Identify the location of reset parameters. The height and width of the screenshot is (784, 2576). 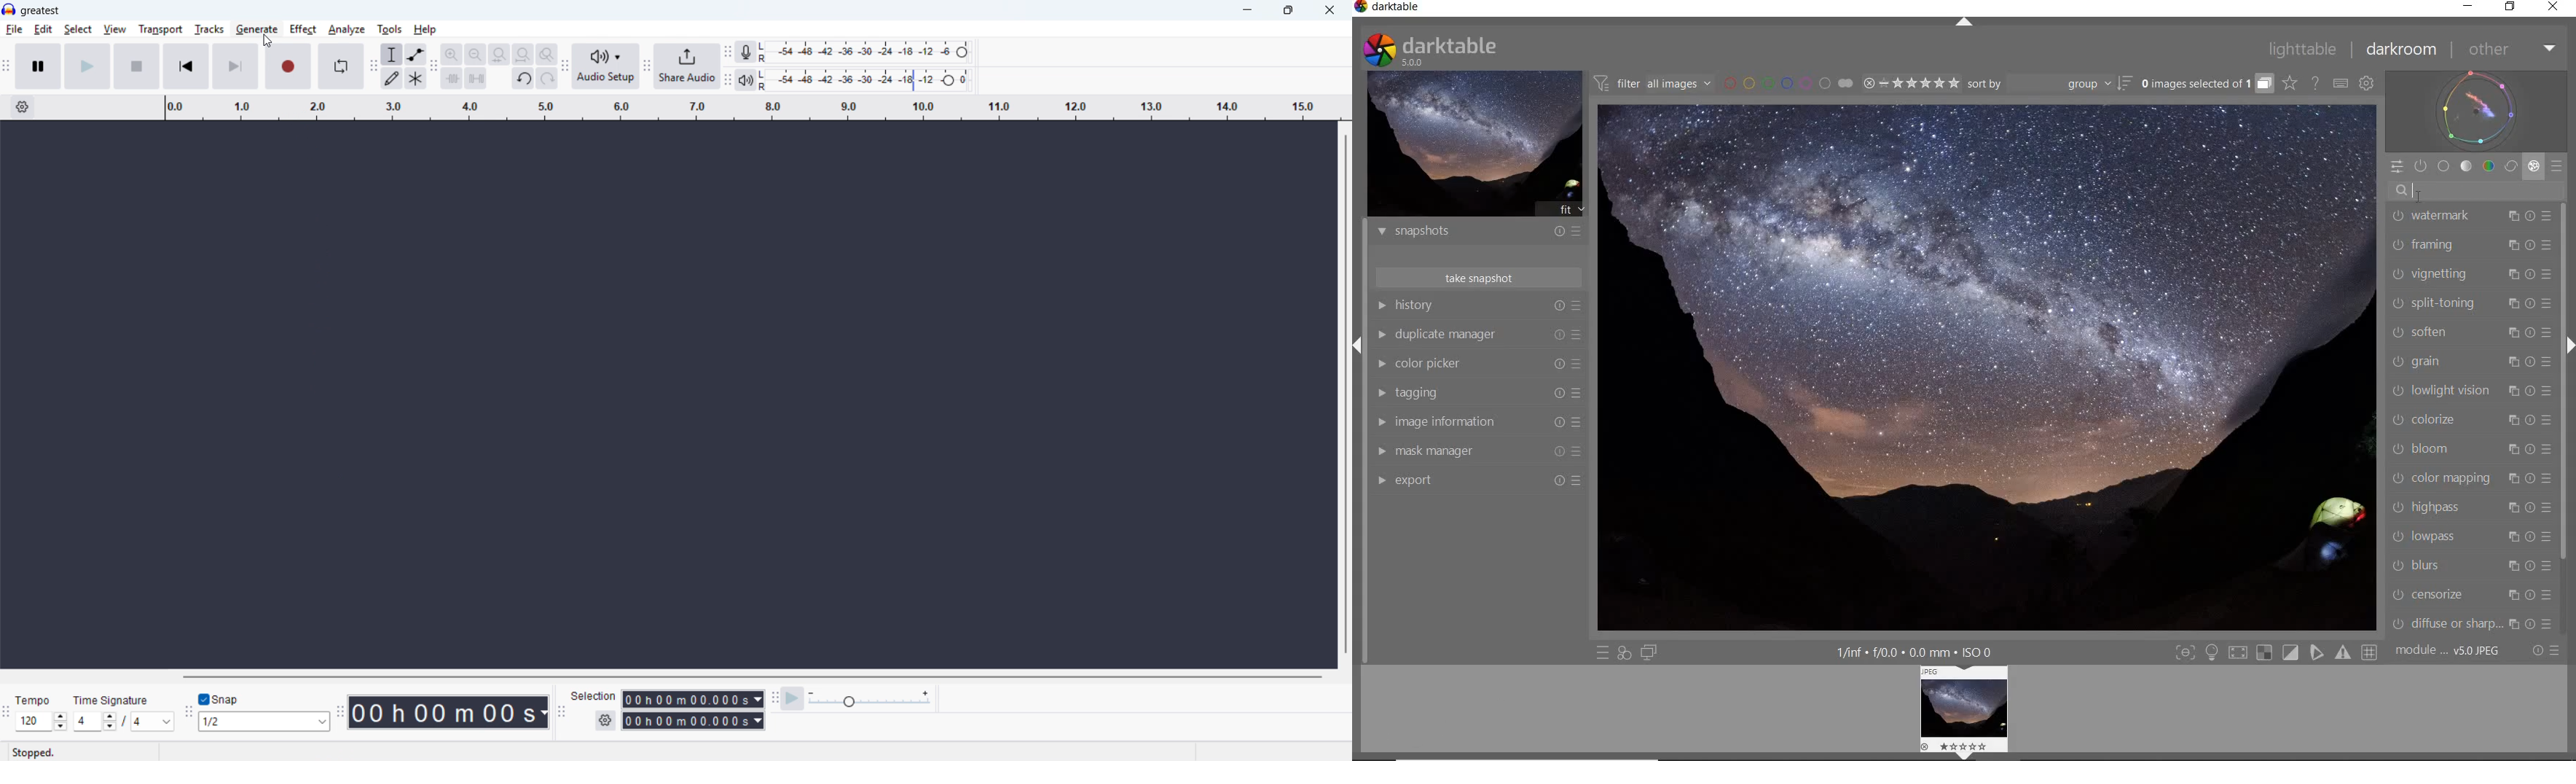
(2530, 480).